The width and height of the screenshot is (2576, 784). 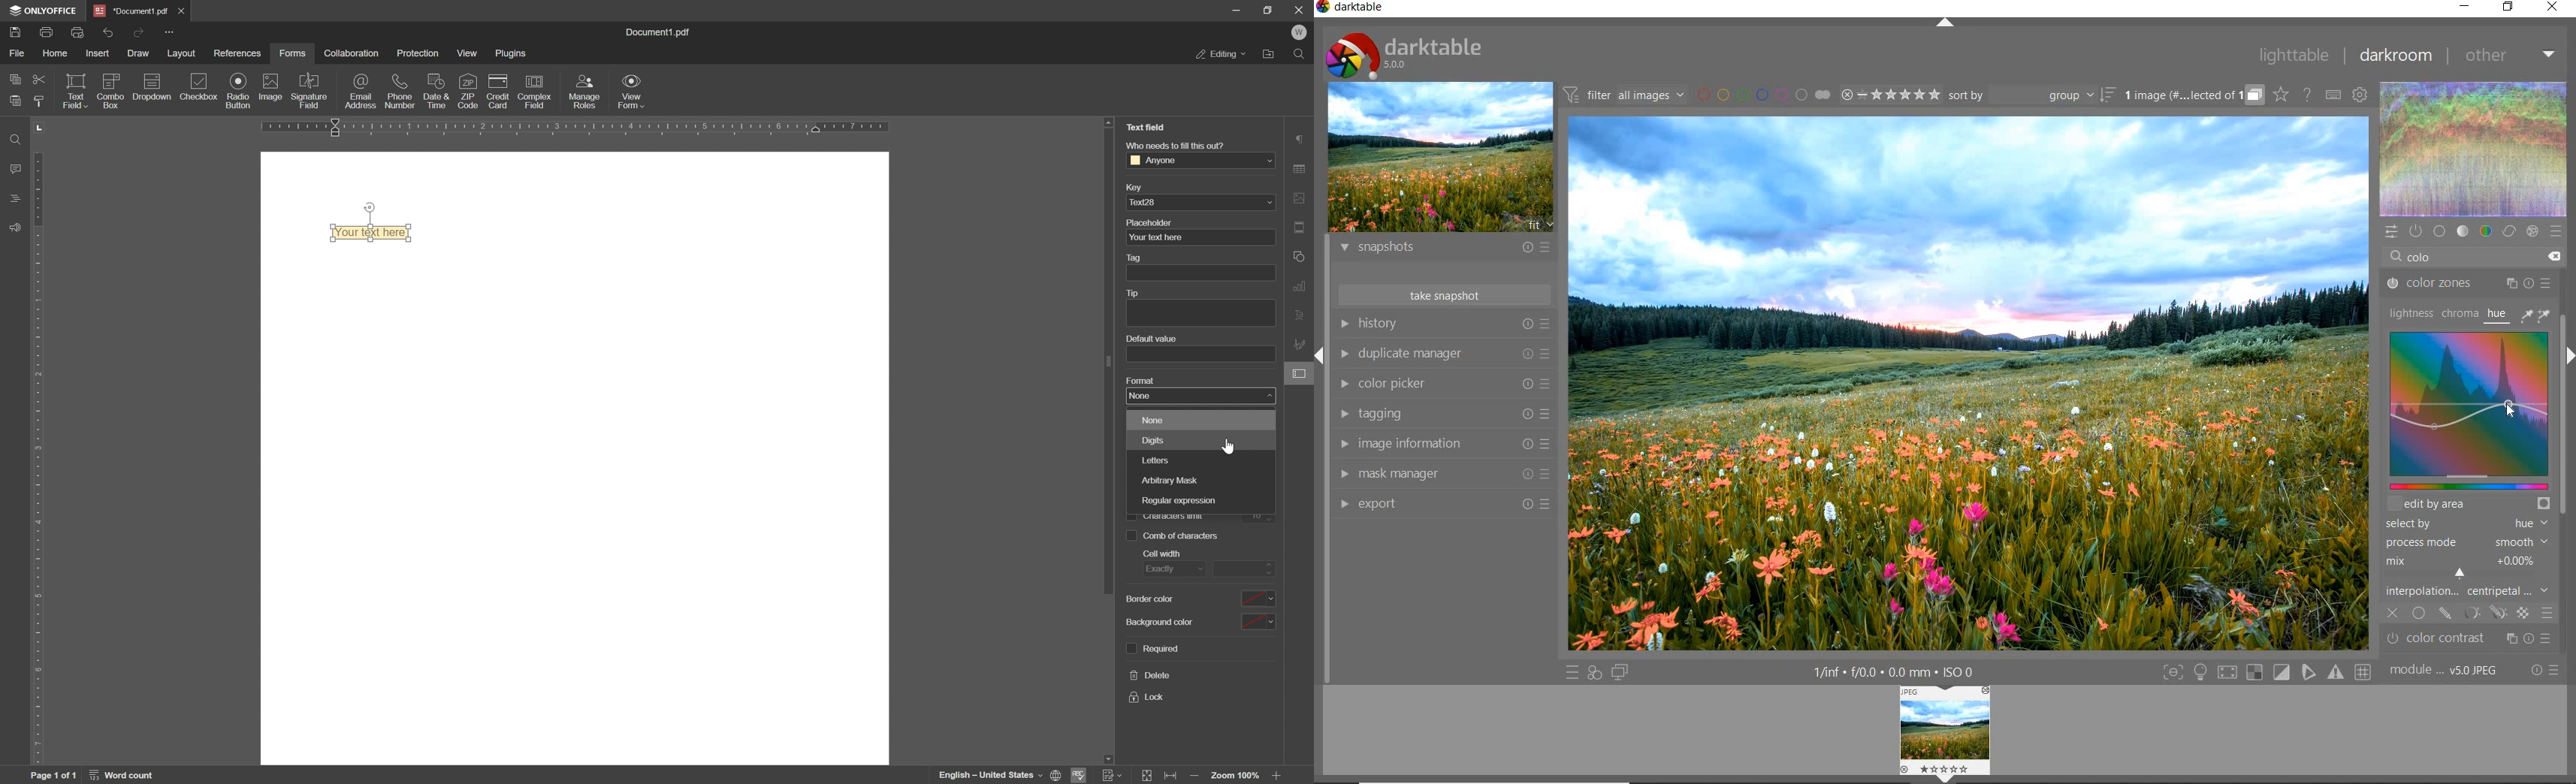 I want to click on your text here, so click(x=364, y=231).